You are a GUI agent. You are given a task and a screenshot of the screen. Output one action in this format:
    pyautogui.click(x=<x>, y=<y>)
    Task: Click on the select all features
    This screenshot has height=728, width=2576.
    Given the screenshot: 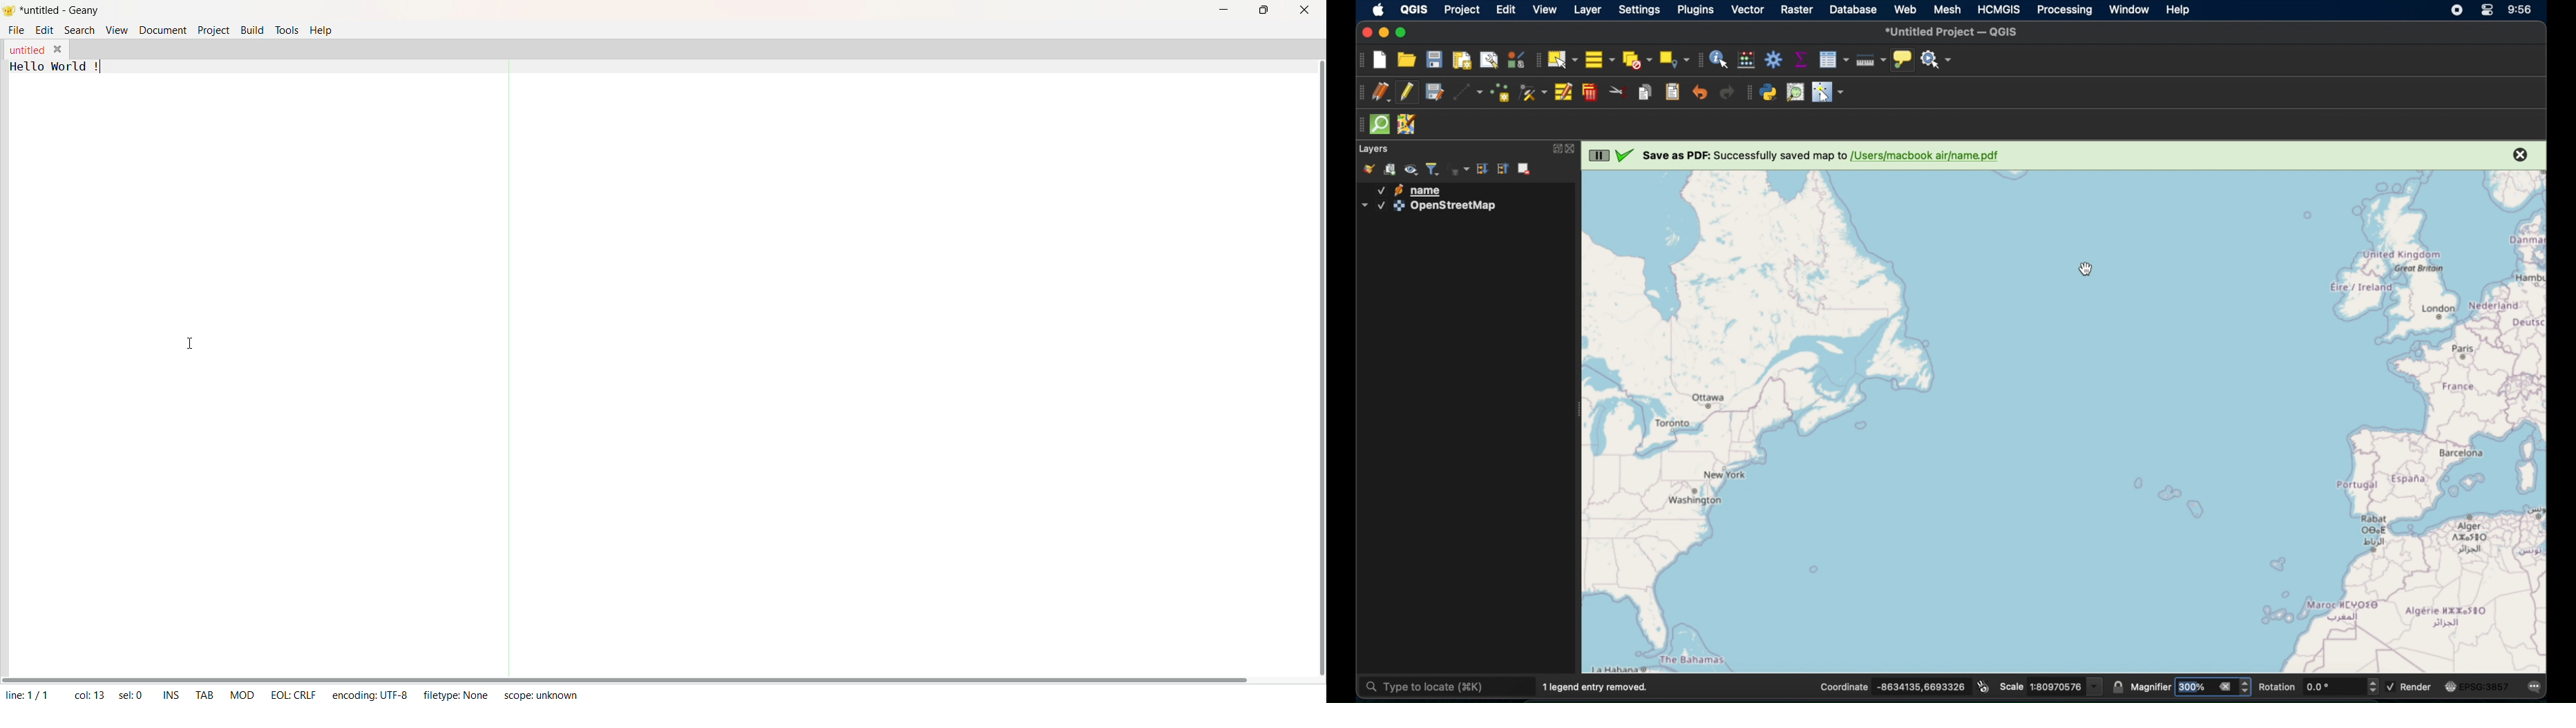 What is the action you would take?
    pyautogui.click(x=1600, y=61)
    